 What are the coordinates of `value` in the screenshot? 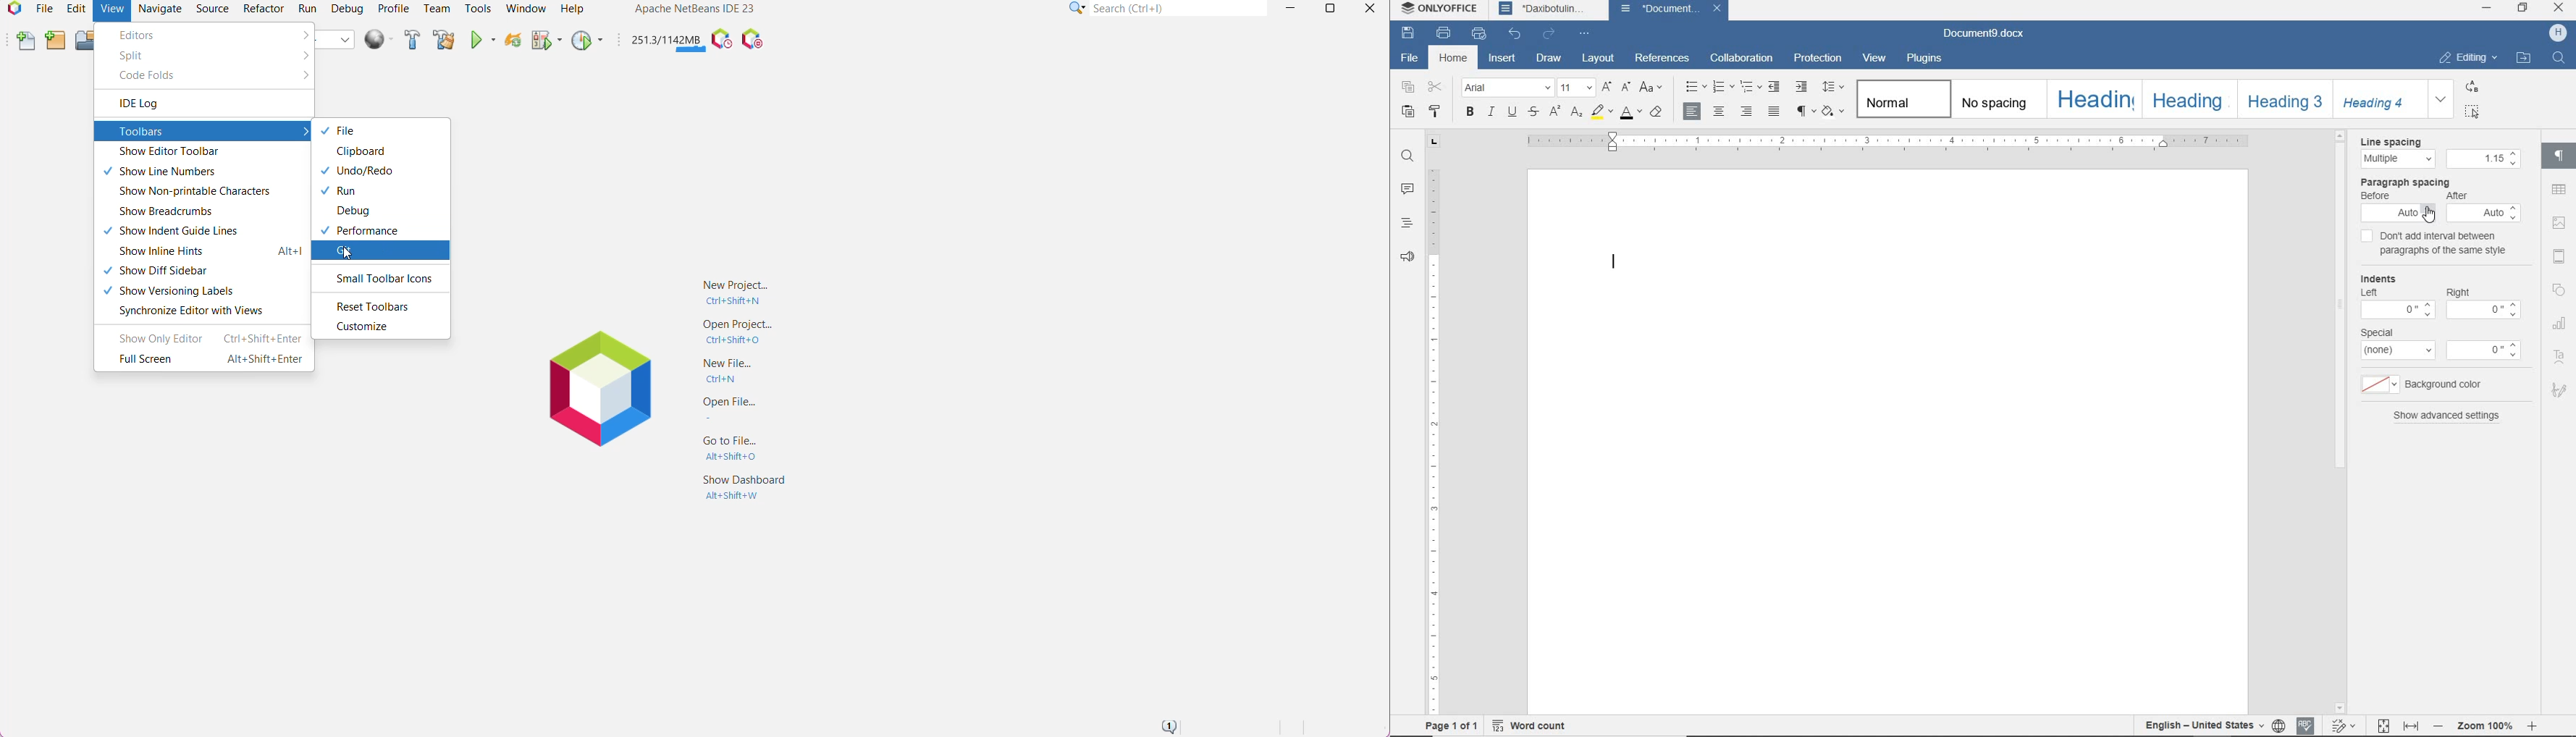 It's located at (2398, 310).